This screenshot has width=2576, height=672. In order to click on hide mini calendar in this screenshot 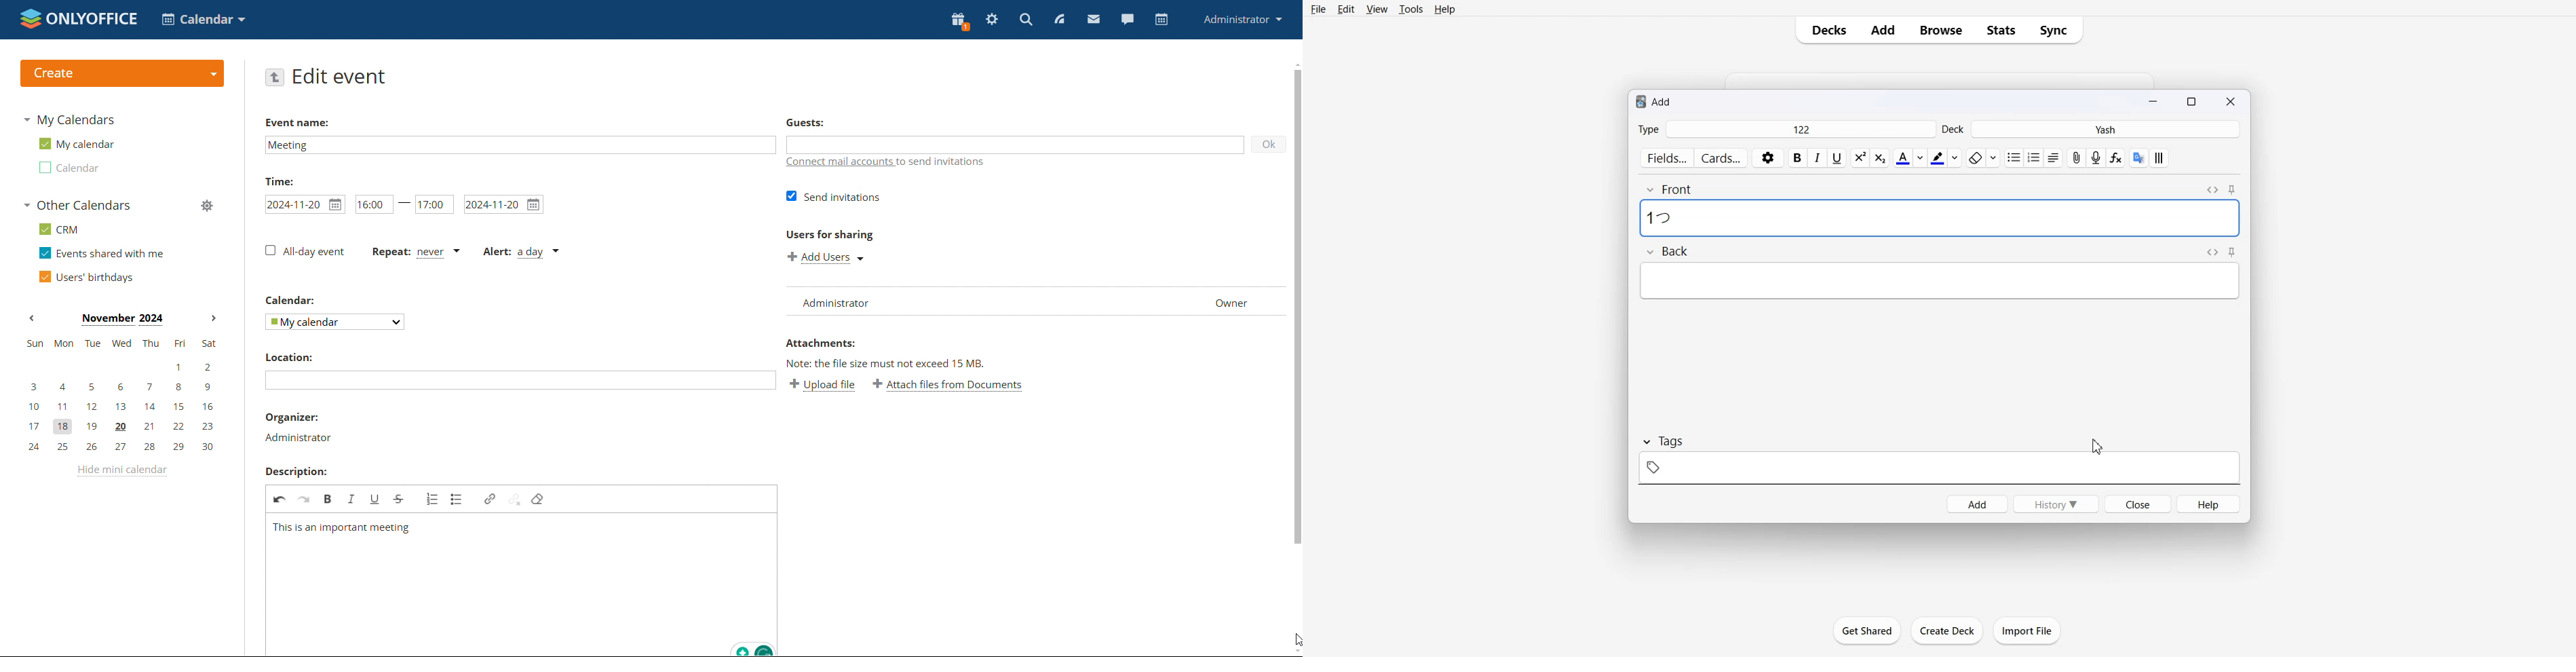, I will do `click(121, 471)`.